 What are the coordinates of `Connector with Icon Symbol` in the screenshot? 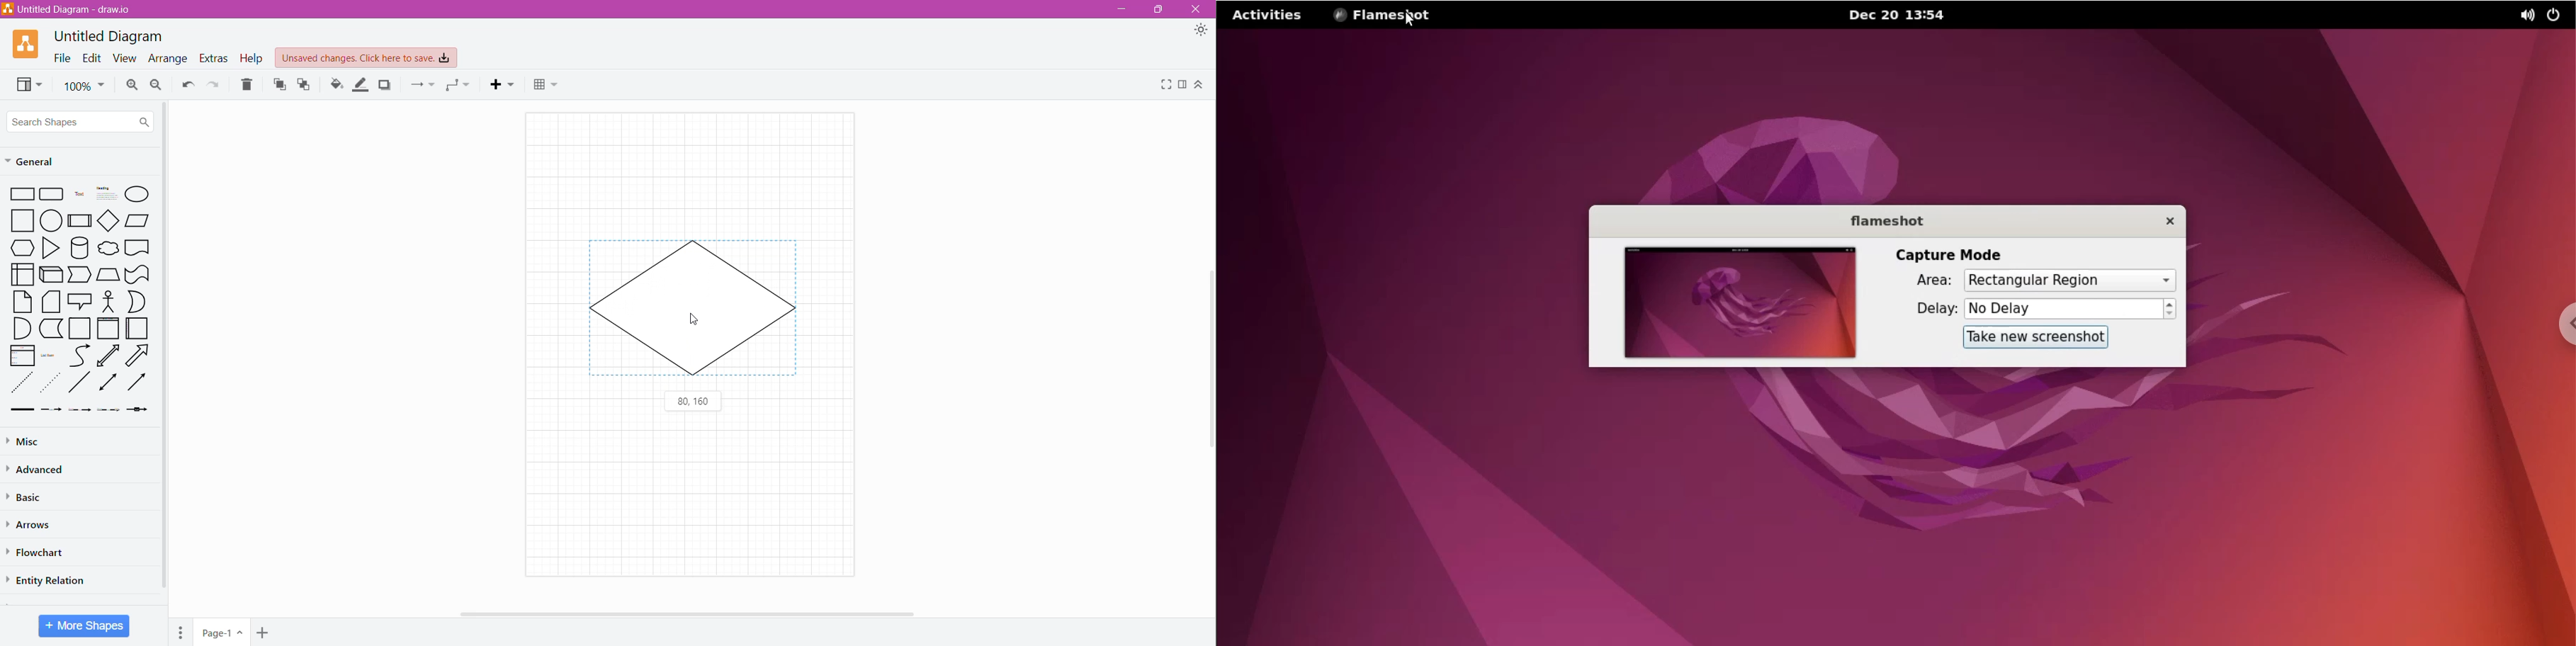 It's located at (141, 410).